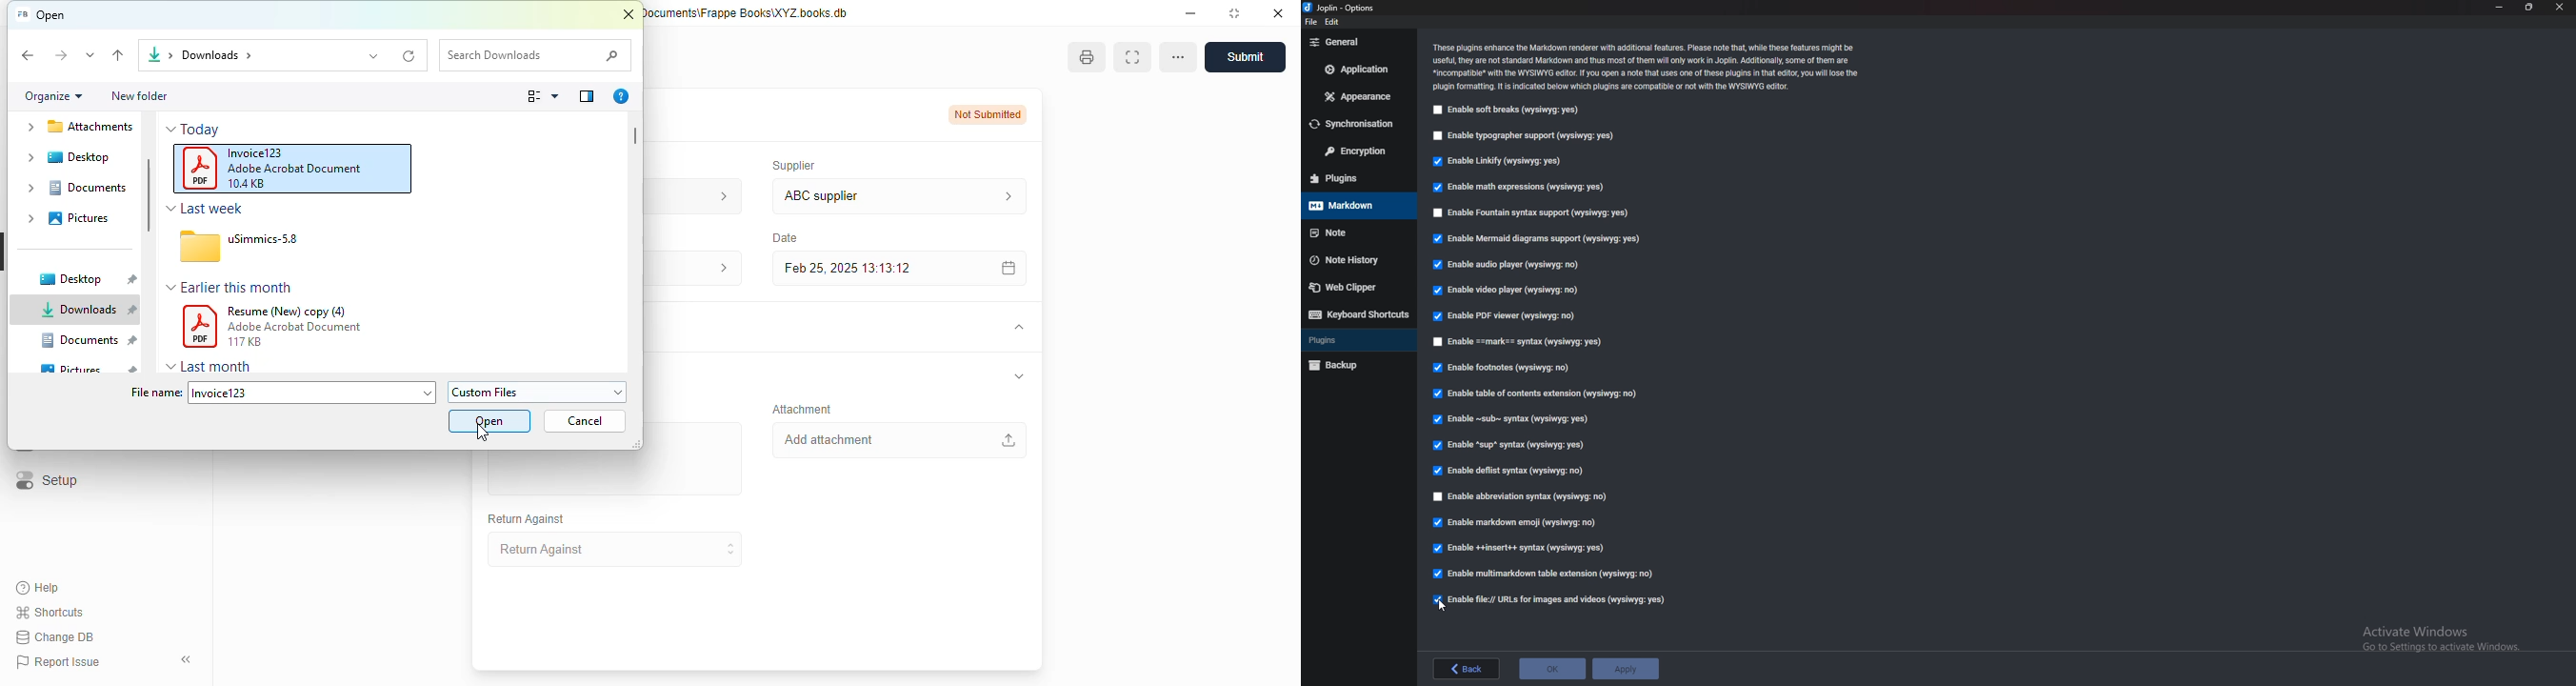 The width and height of the screenshot is (2576, 700). What do you see at coordinates (2500, 7) in the screenshot?
I see `Minimize` at bounding box center [2500, 7].